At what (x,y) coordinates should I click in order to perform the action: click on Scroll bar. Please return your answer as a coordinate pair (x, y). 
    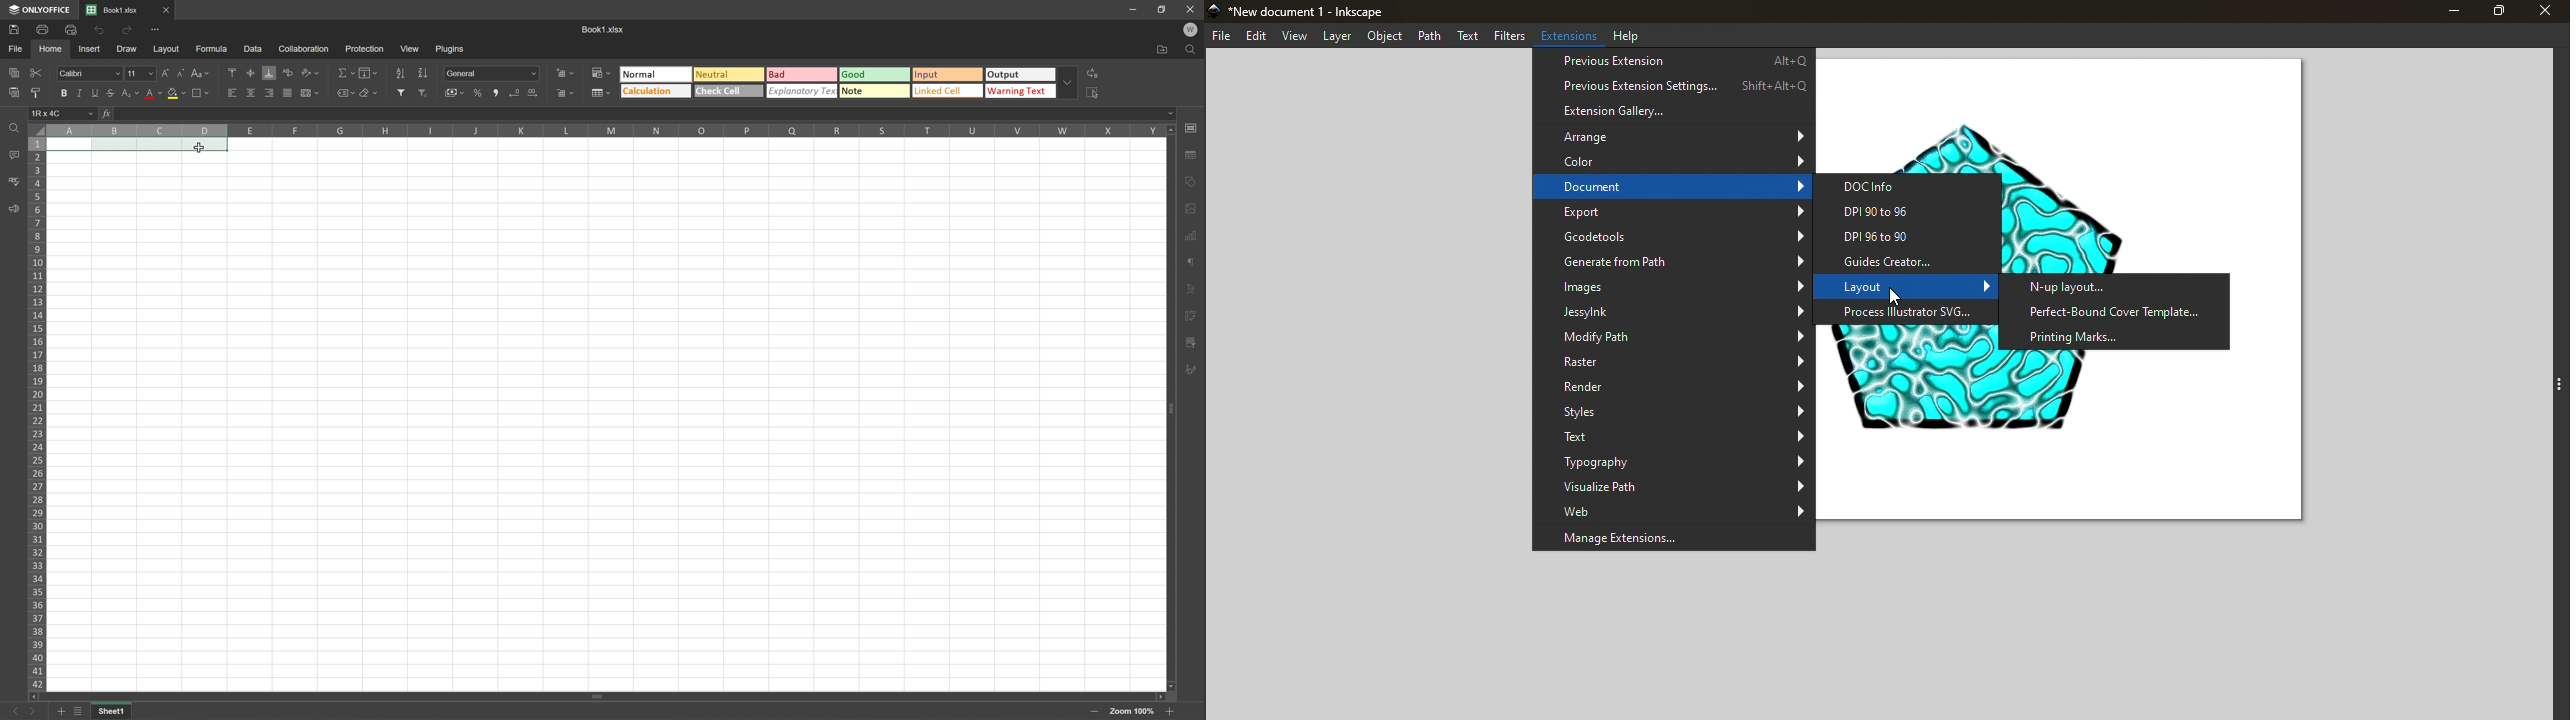
    Looking at the image, I should click on (1169, 409).